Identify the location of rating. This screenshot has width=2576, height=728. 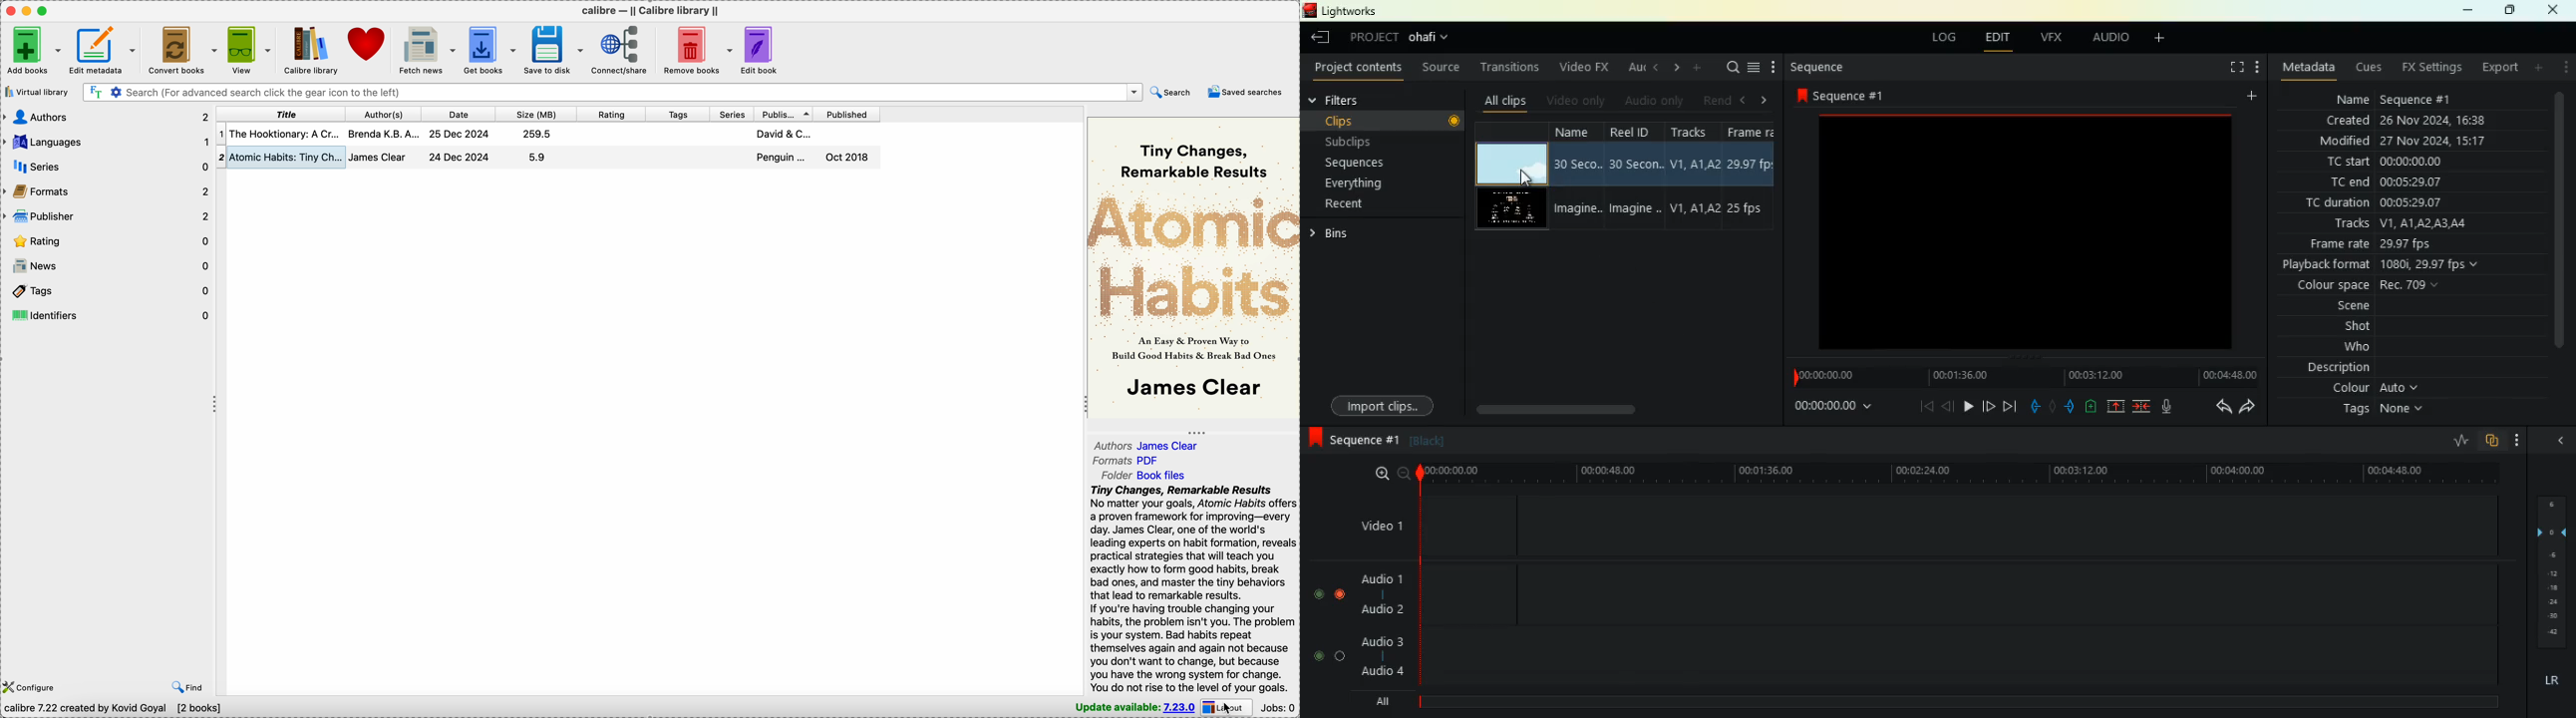
(611, 115).